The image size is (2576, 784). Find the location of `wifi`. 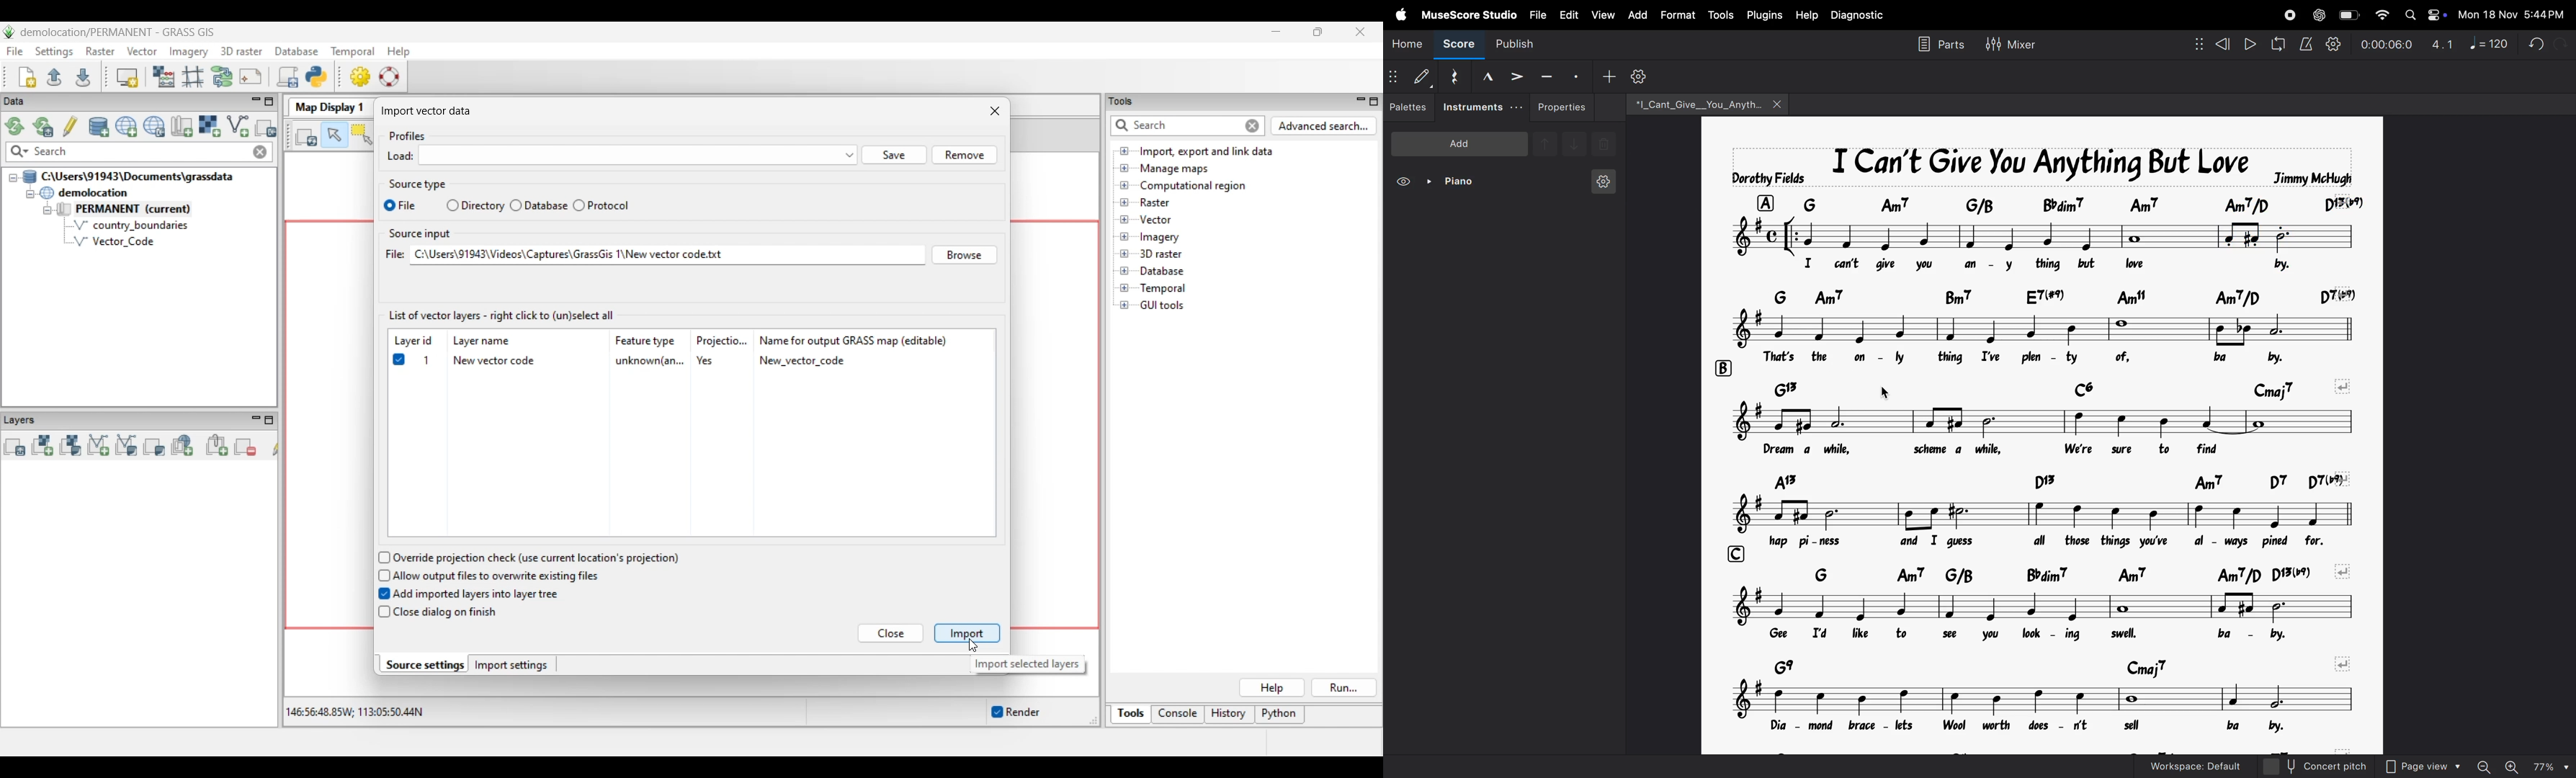

wifi is located at coordinates (2380, 15).